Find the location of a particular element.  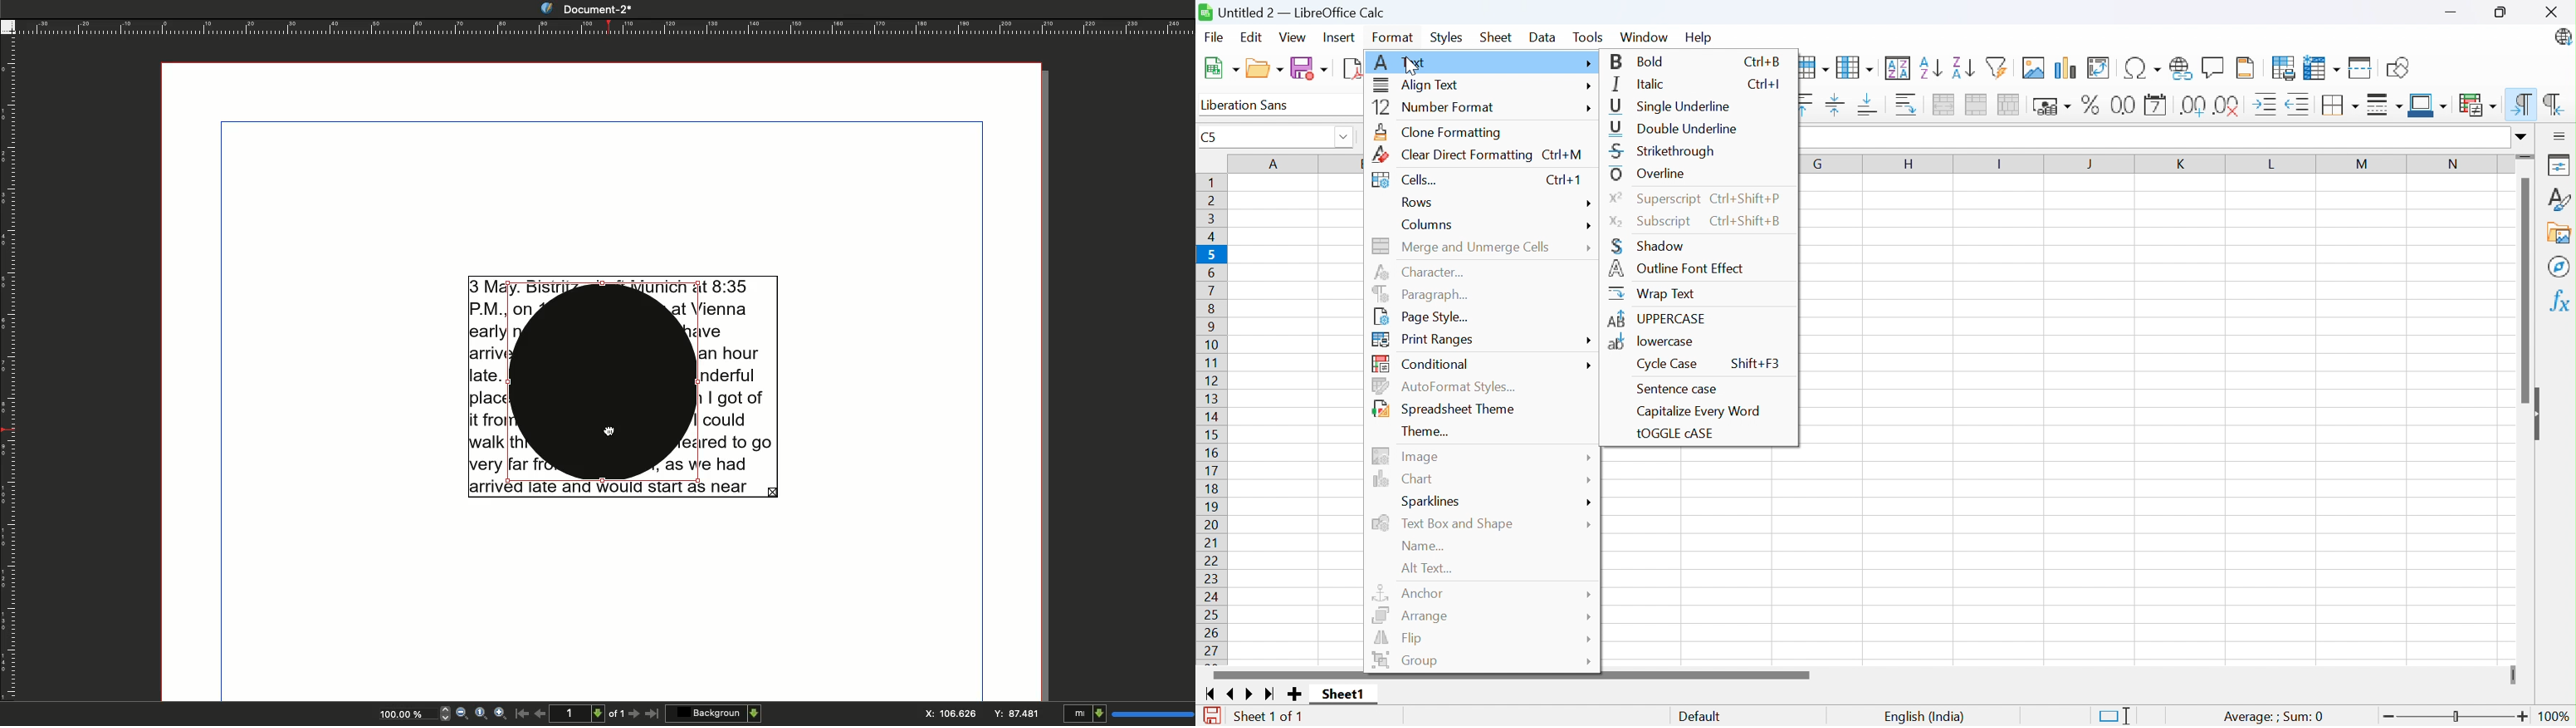

Align vertically is located at coordinates (1836, 104).